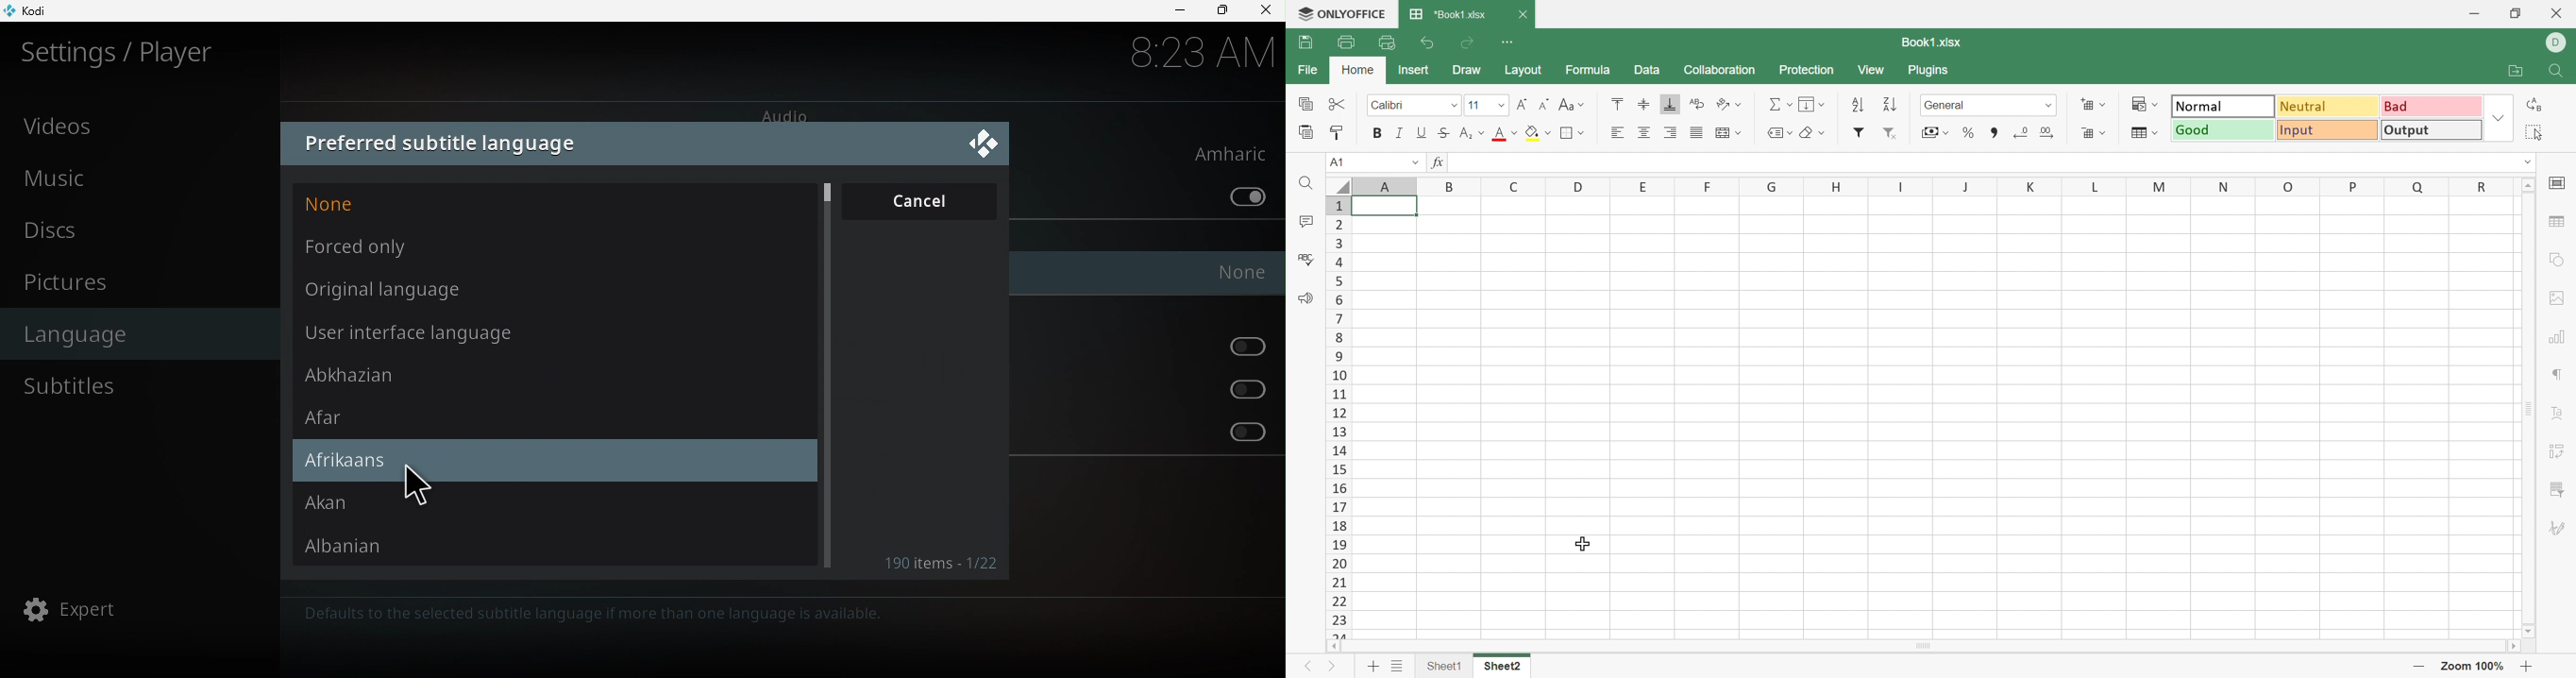  I want to click on Strikethrough, so click(1443, 131).